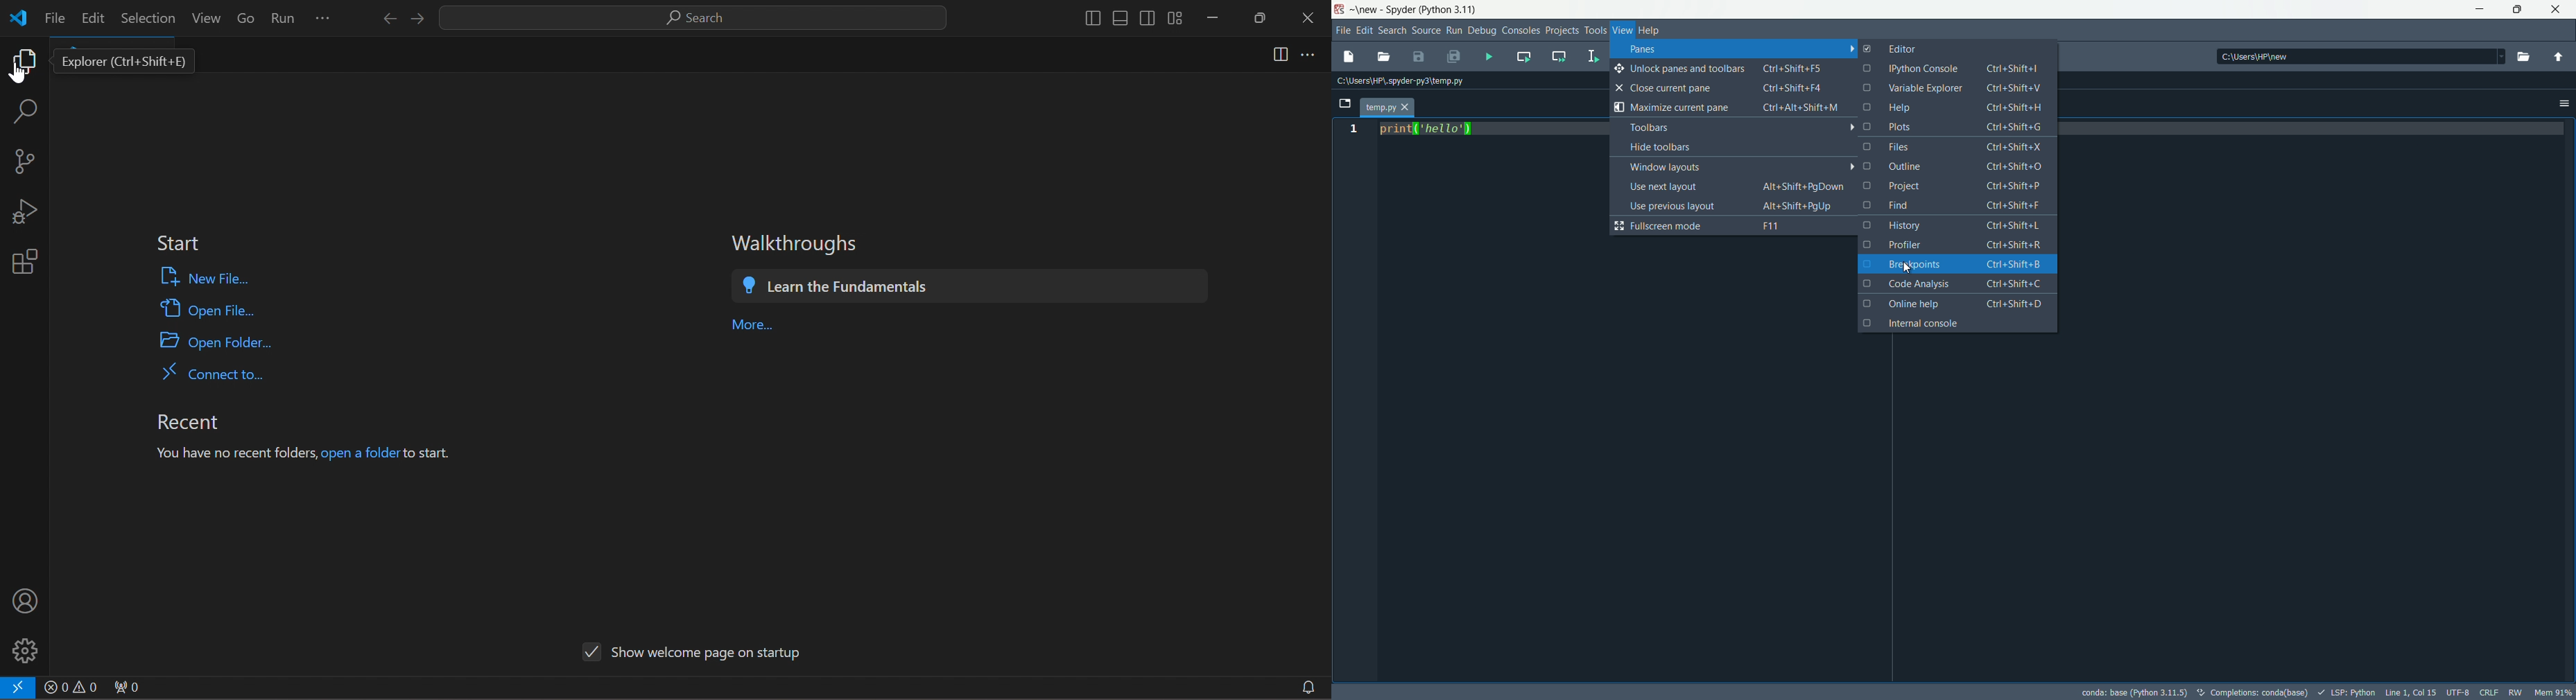  Describe the element at coordinates (2489, 691) in the screenshot. I see `file eol status` at that location.